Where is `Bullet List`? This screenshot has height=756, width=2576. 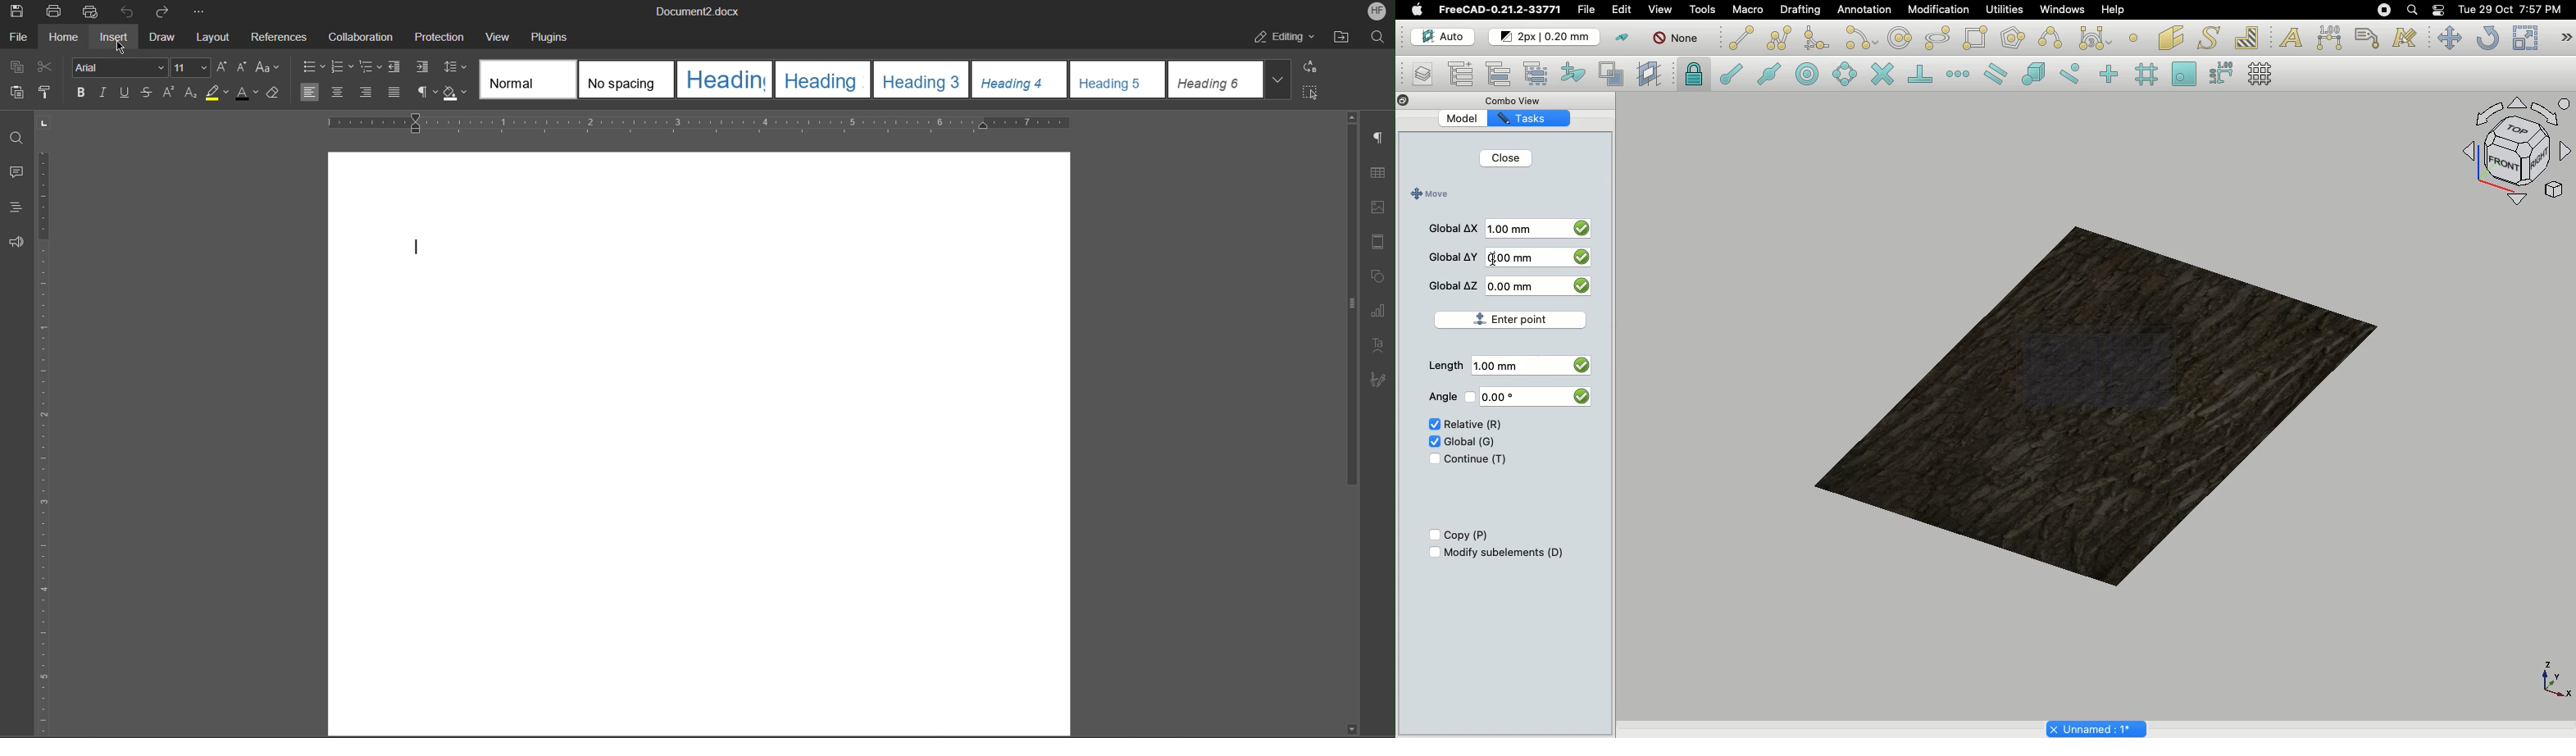
Bullet List is located at coordinates (312, 66).